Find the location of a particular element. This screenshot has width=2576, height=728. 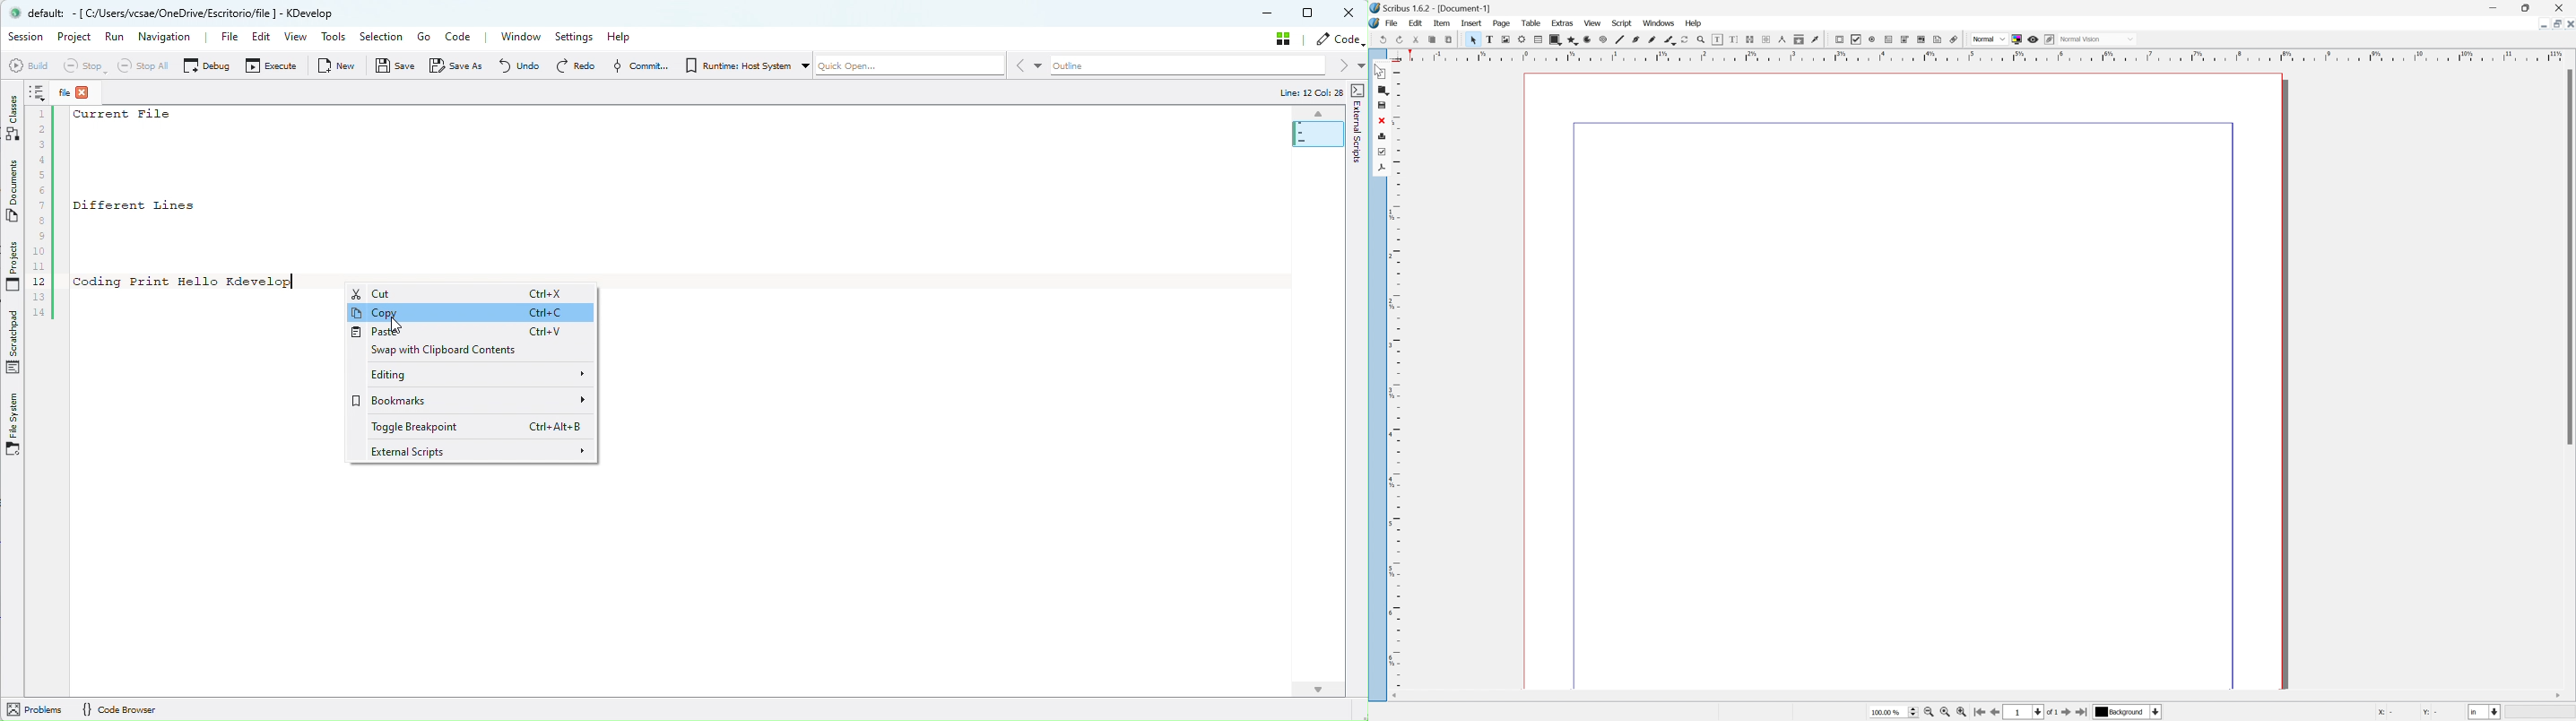

go to previous page is located at coordinates (1992, 713).